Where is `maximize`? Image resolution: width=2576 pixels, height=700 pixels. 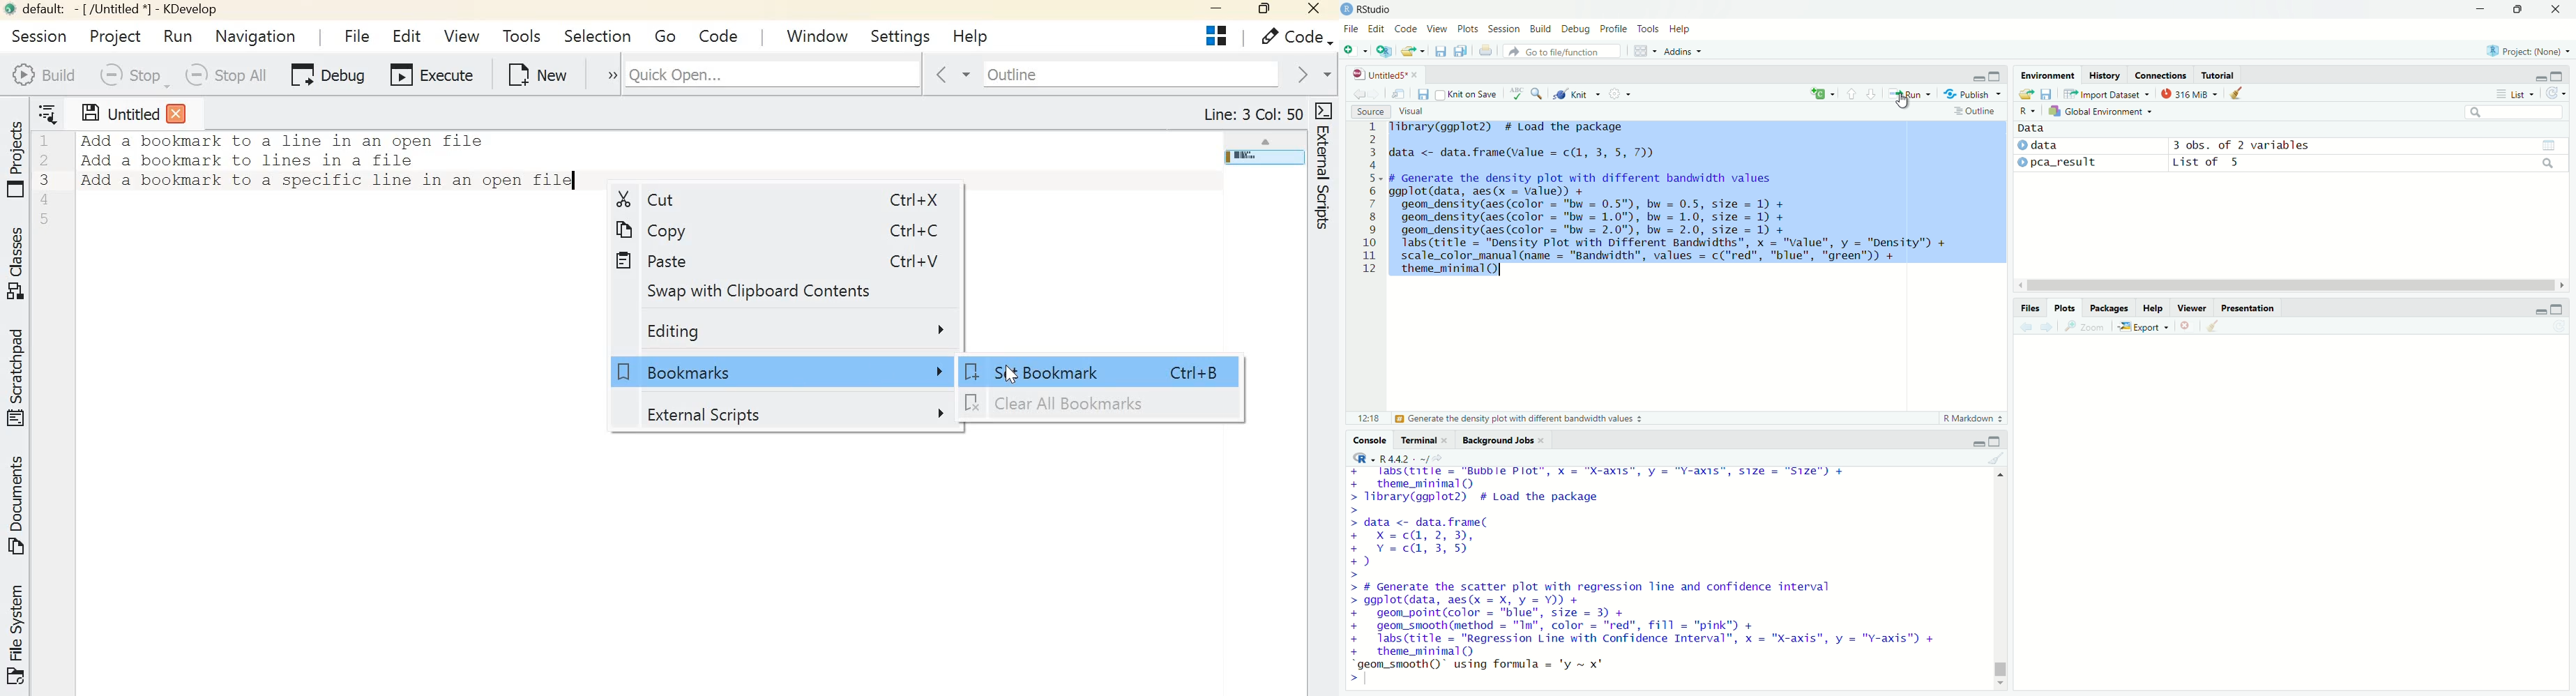
maximize is located at coordinates (2557, 75).